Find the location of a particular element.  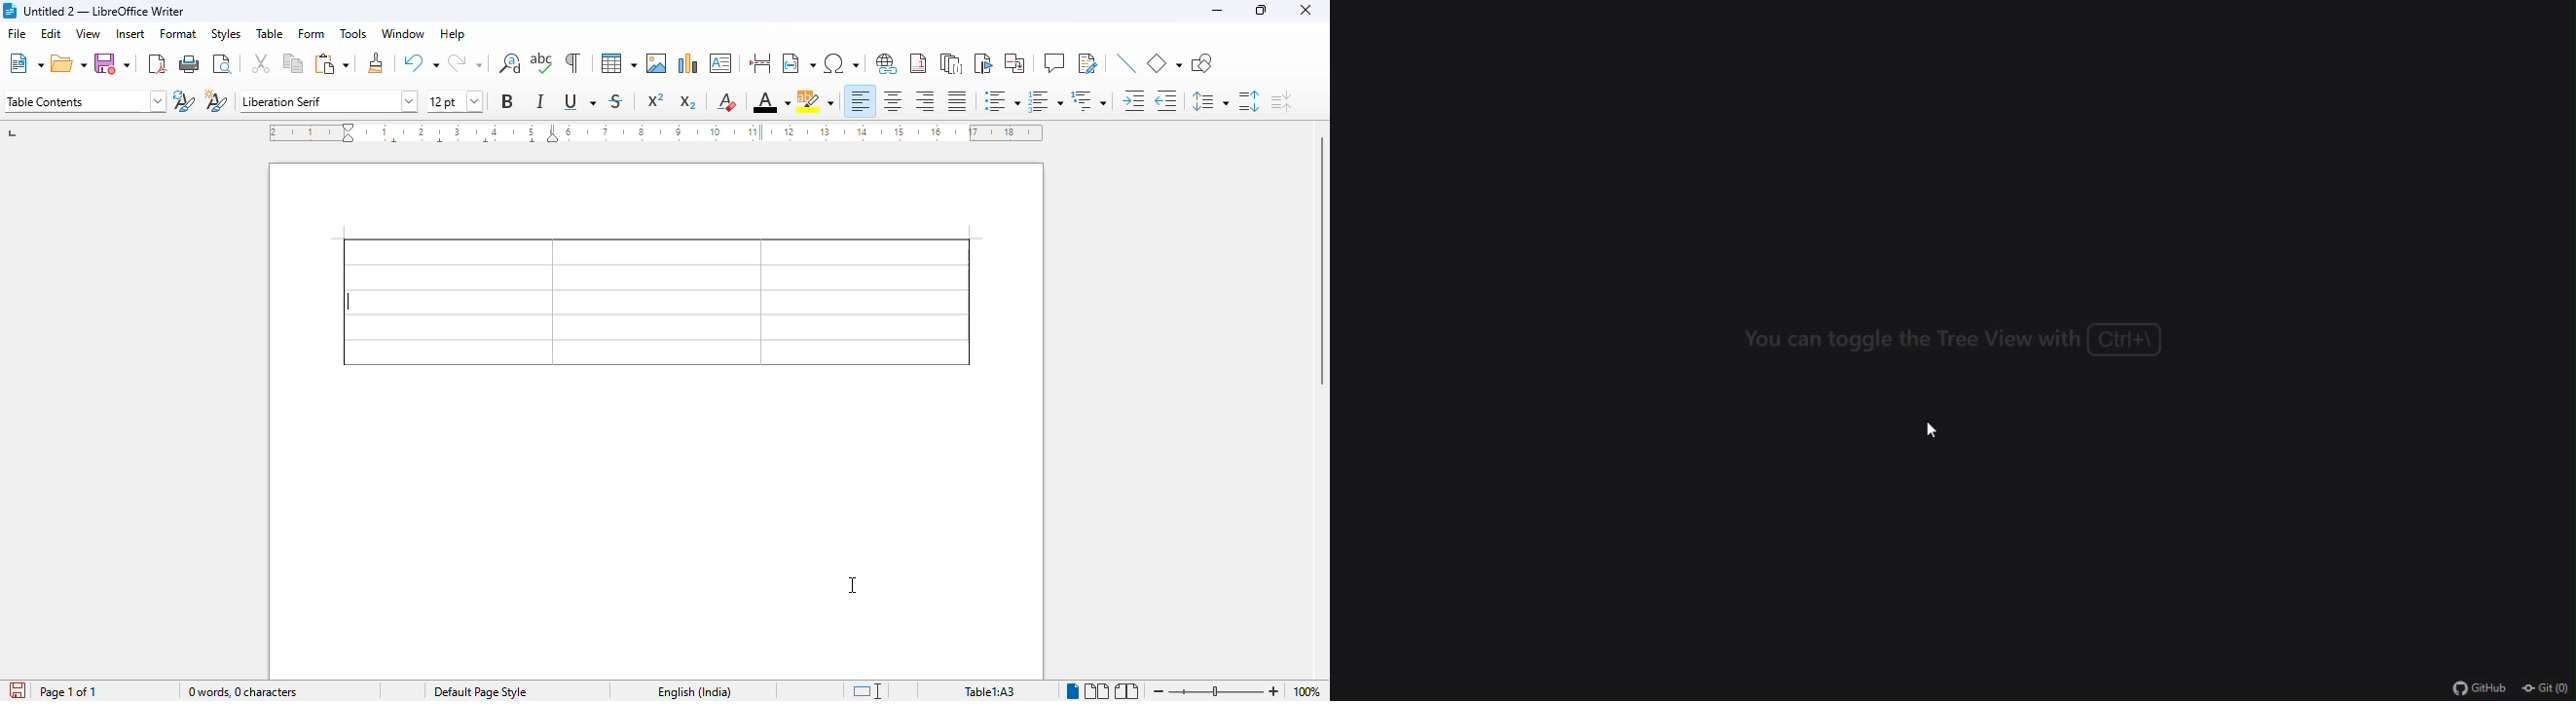

cursor is located at coordinates (1928, 427).